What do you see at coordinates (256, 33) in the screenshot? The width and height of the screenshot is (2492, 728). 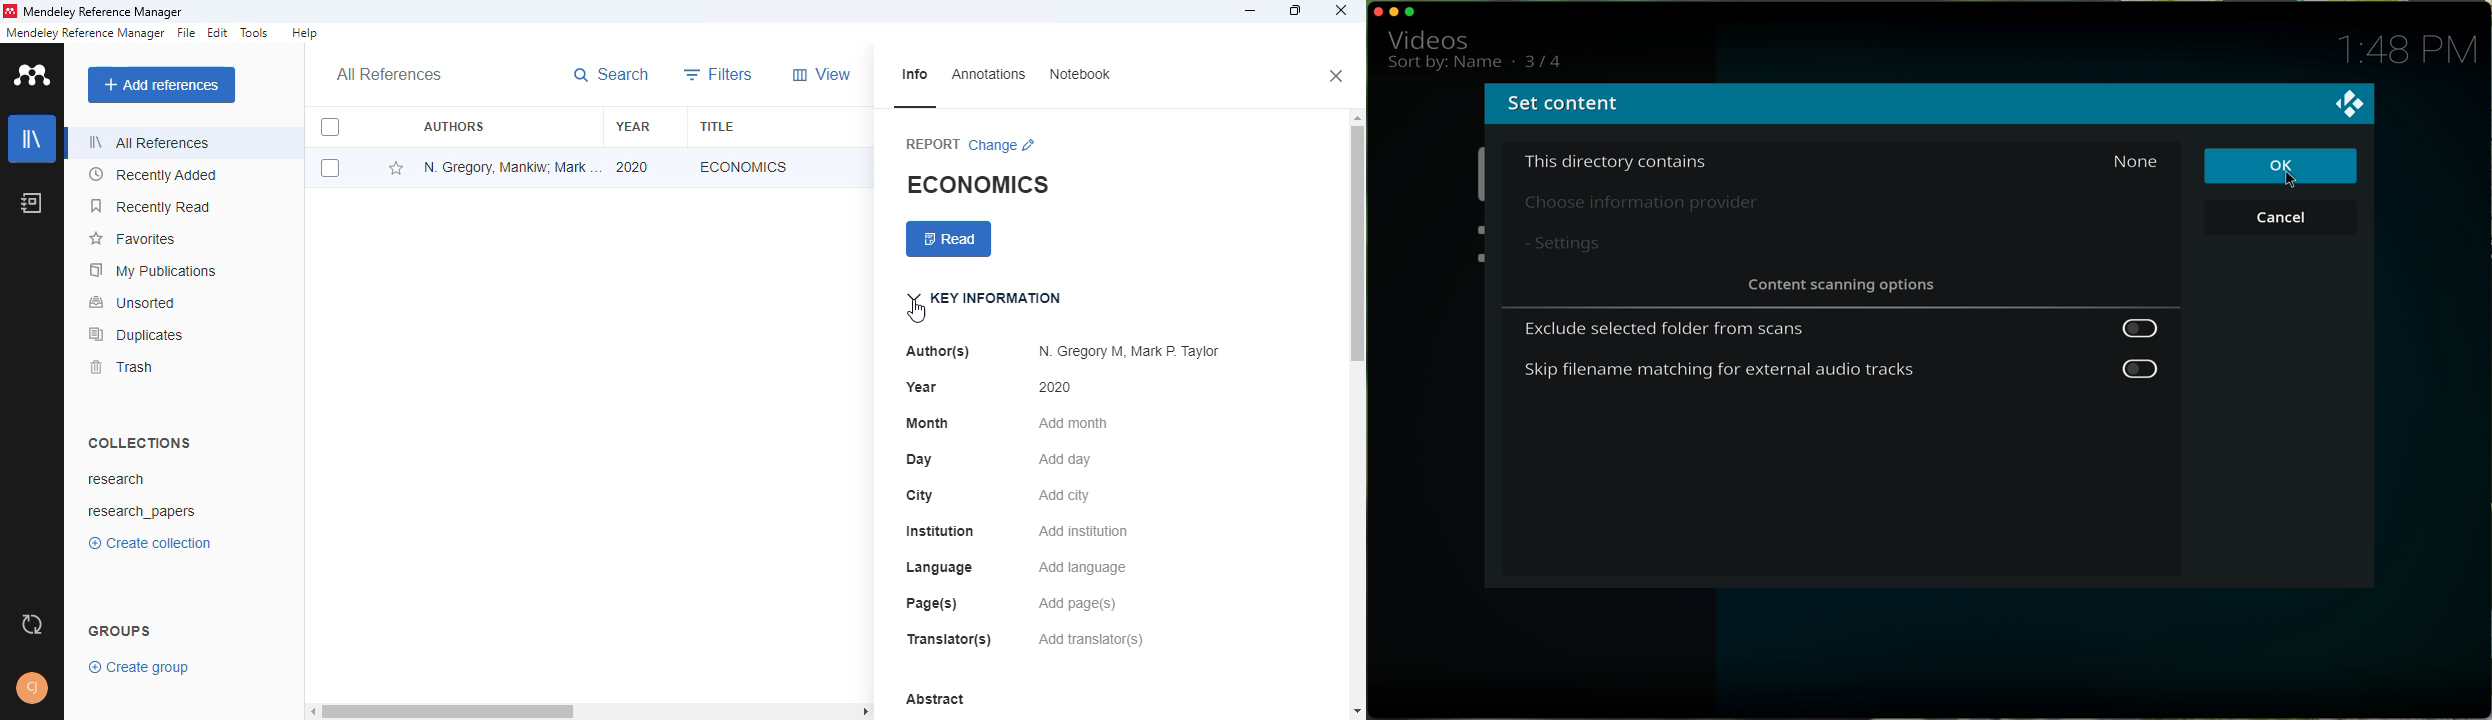 I see `tools` at bounding box center [256, 33].